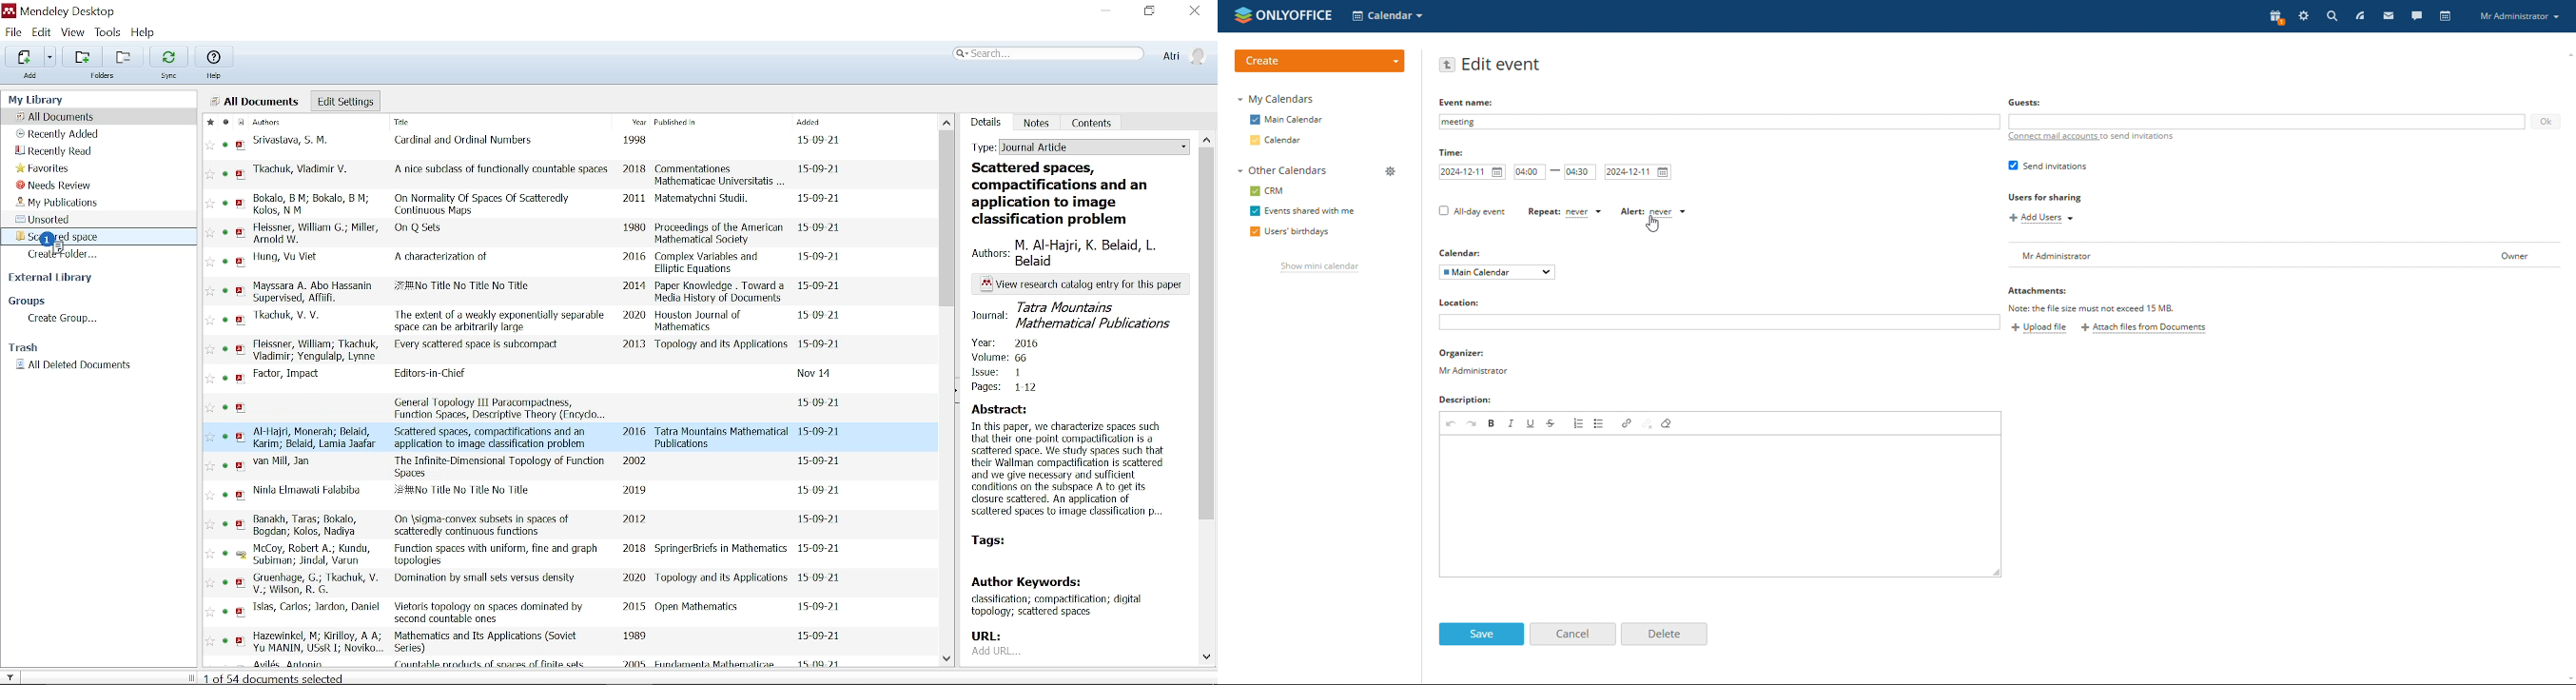 This screenshot has height=700, width=2576. Describe the element at coordinates (2048, 166) in the screenshot. I see `send invitations` at that location.